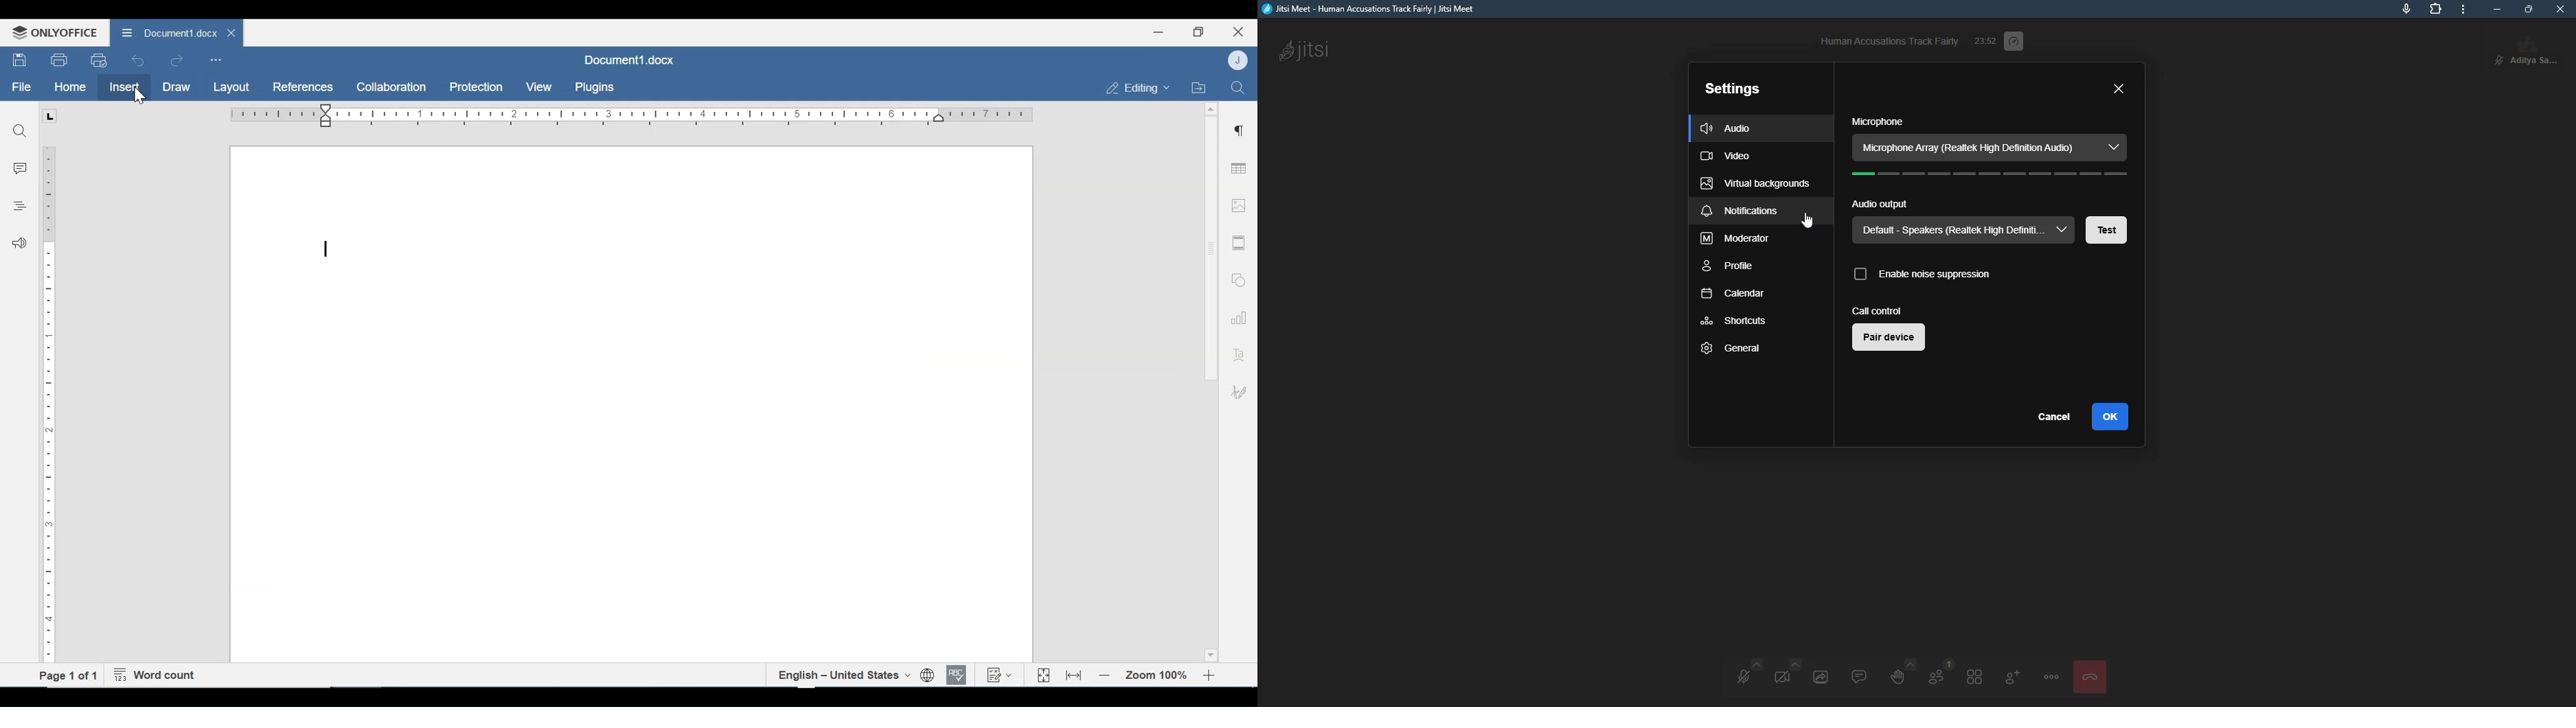 This screenshot has width=2576, height=728. I want to click on Quick Print, so click(98, 60).